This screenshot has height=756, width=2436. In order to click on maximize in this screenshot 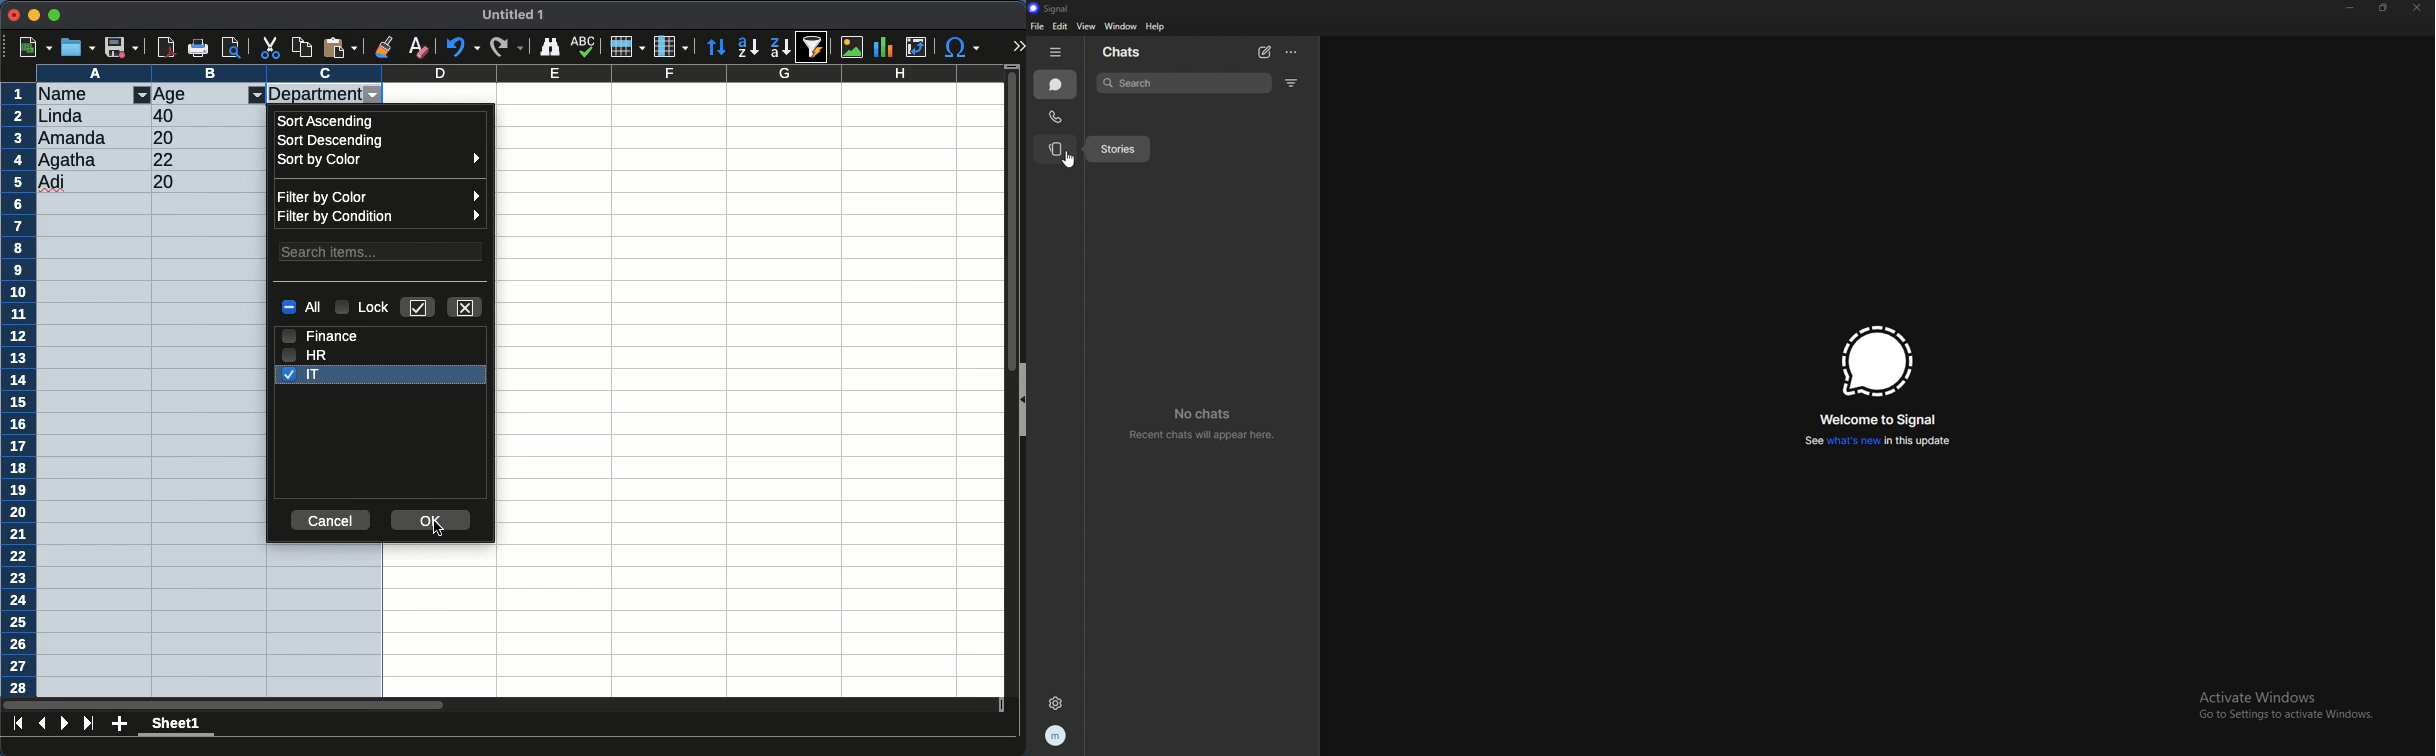, I will do `click(56, 14)`.